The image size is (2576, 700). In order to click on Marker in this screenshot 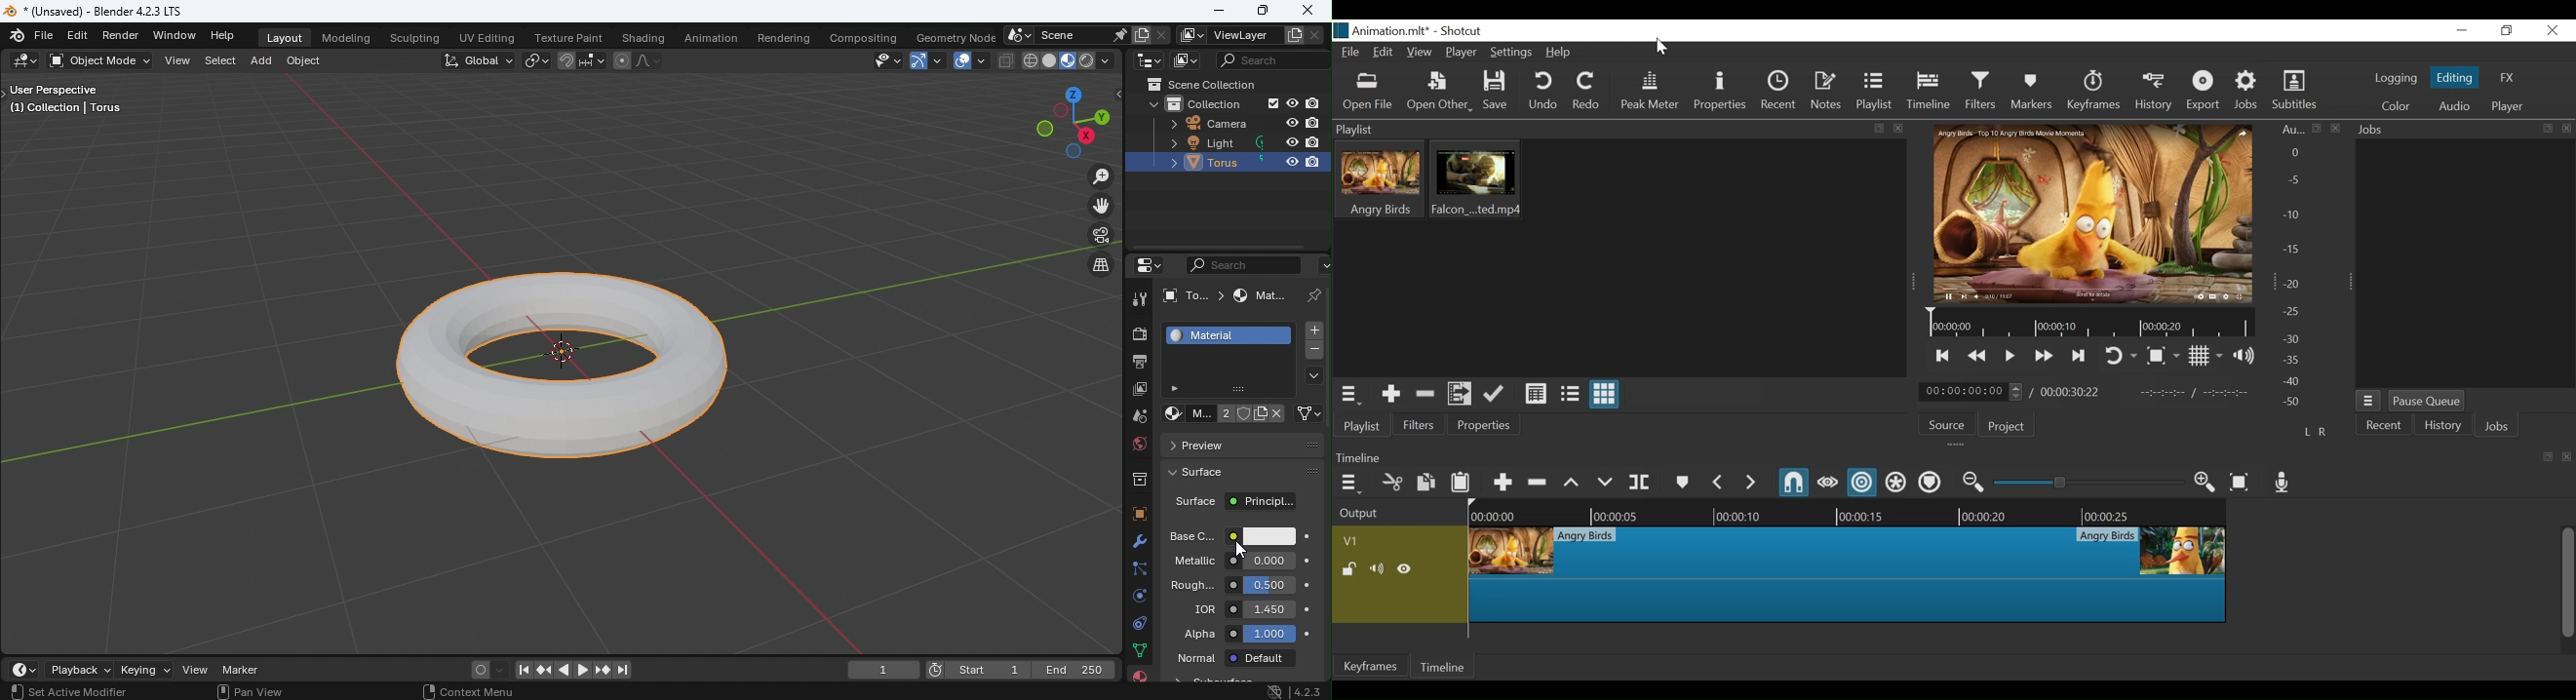, I will do `click(1681, 480)`.